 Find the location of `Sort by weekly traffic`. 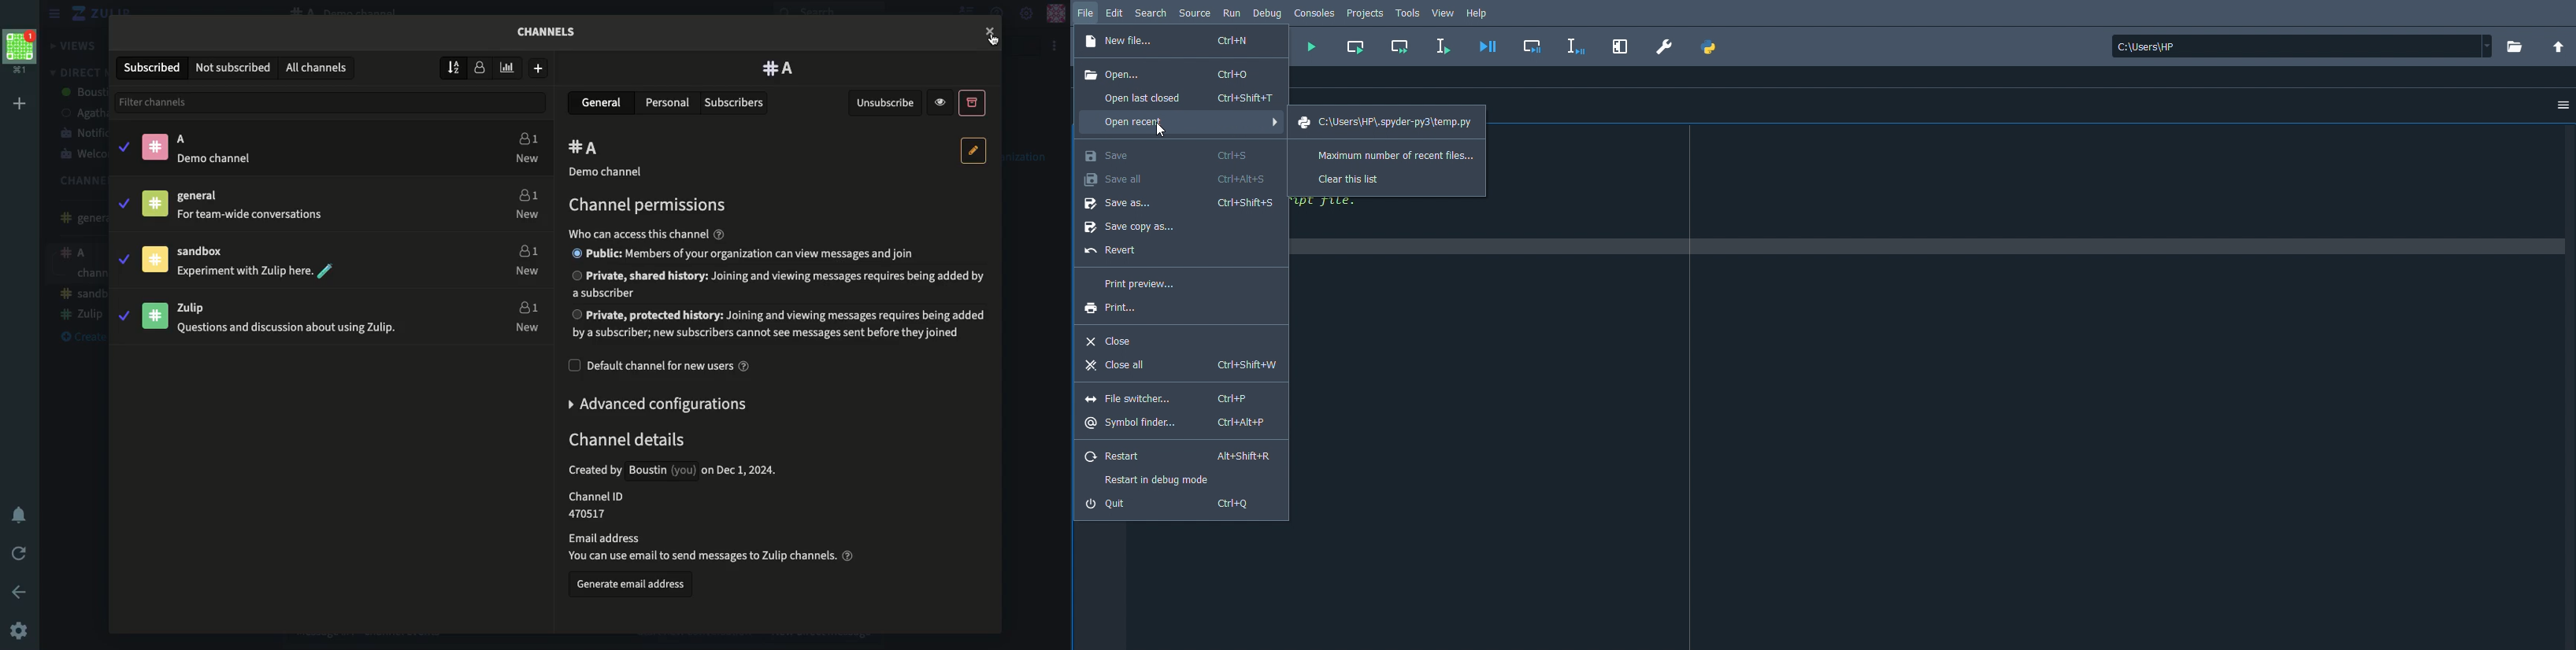

Sort by weekly traffic is located at coordinates (509, 68).